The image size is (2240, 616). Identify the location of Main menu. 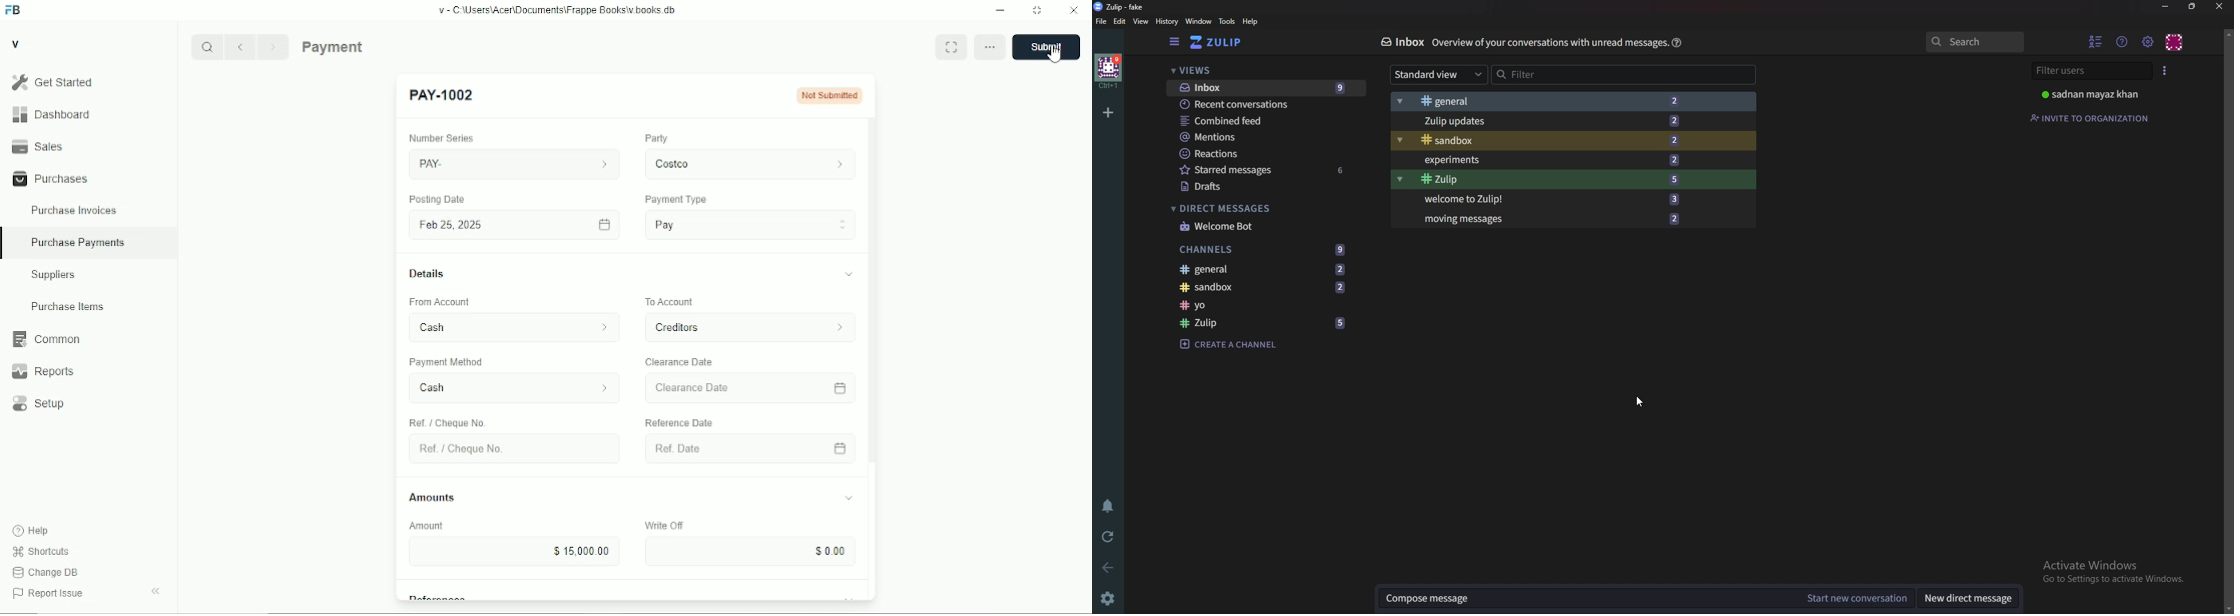
(2148, 42).